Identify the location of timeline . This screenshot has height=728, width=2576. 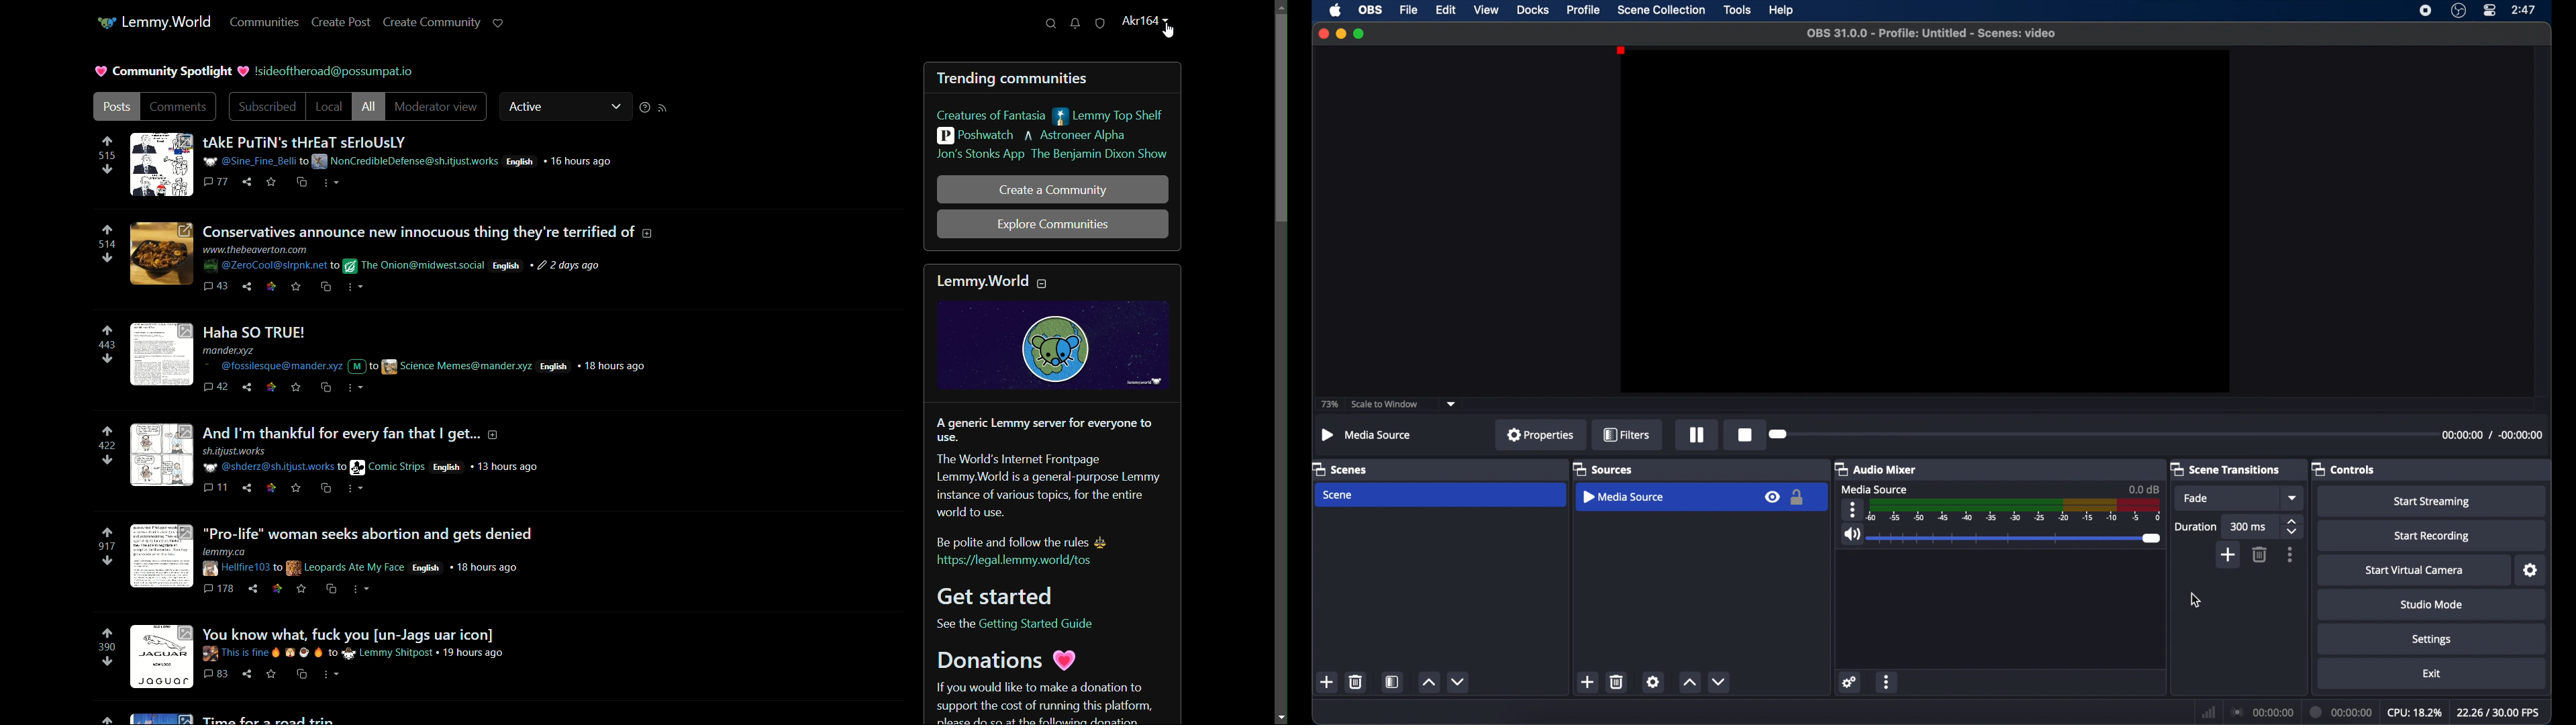
(2016, 510).